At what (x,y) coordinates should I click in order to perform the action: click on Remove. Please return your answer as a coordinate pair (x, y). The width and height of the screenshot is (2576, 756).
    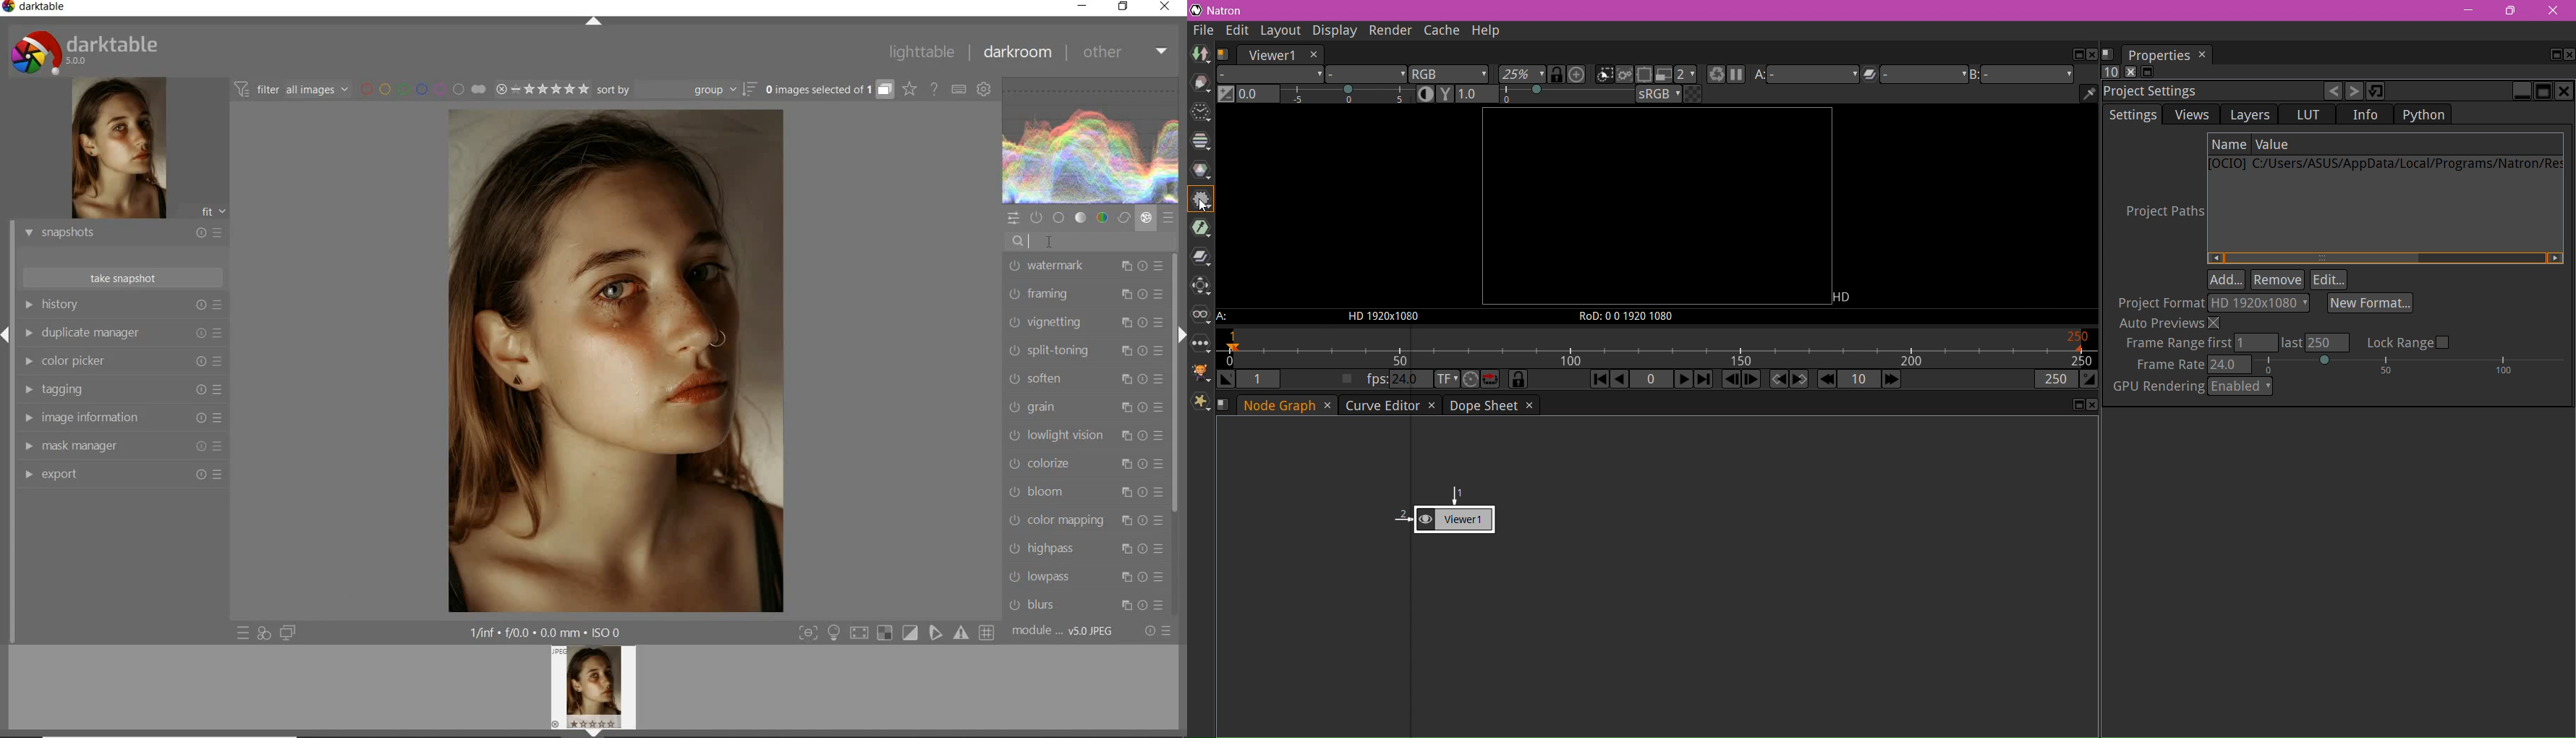
    Looking at the image, I should click on (2279, 281).